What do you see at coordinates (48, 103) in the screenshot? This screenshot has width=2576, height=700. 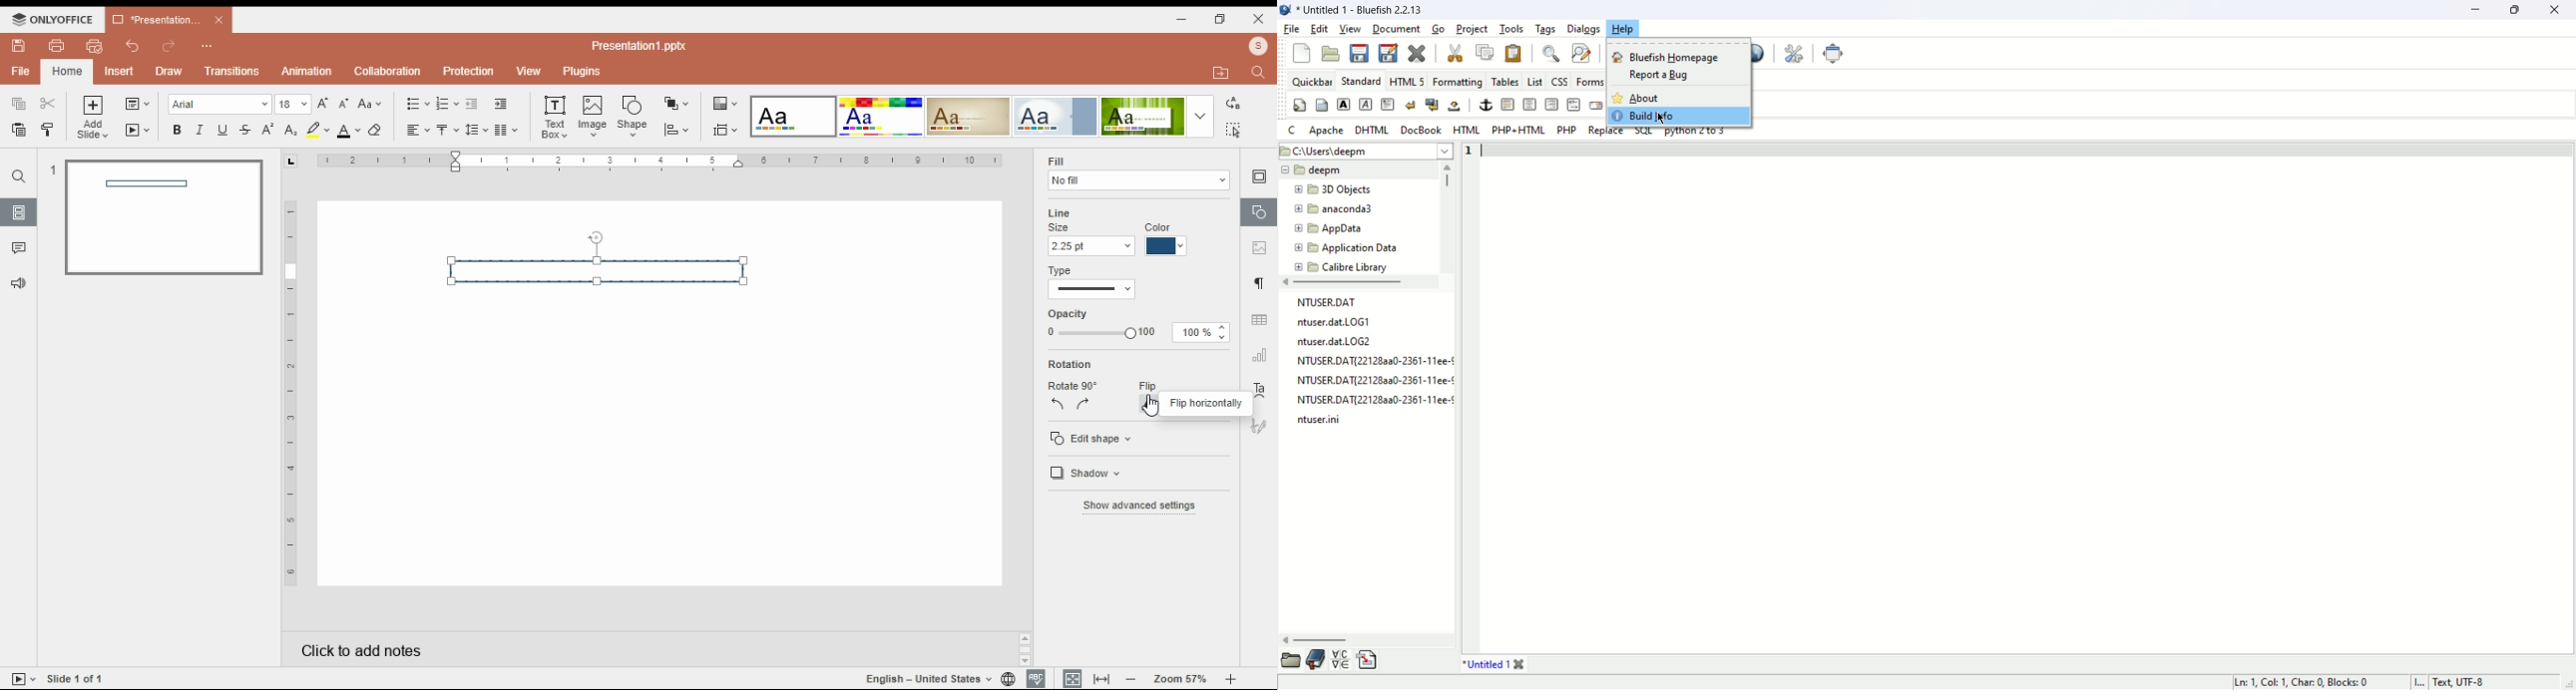 I see `cut` at bounding box center [48, 103].